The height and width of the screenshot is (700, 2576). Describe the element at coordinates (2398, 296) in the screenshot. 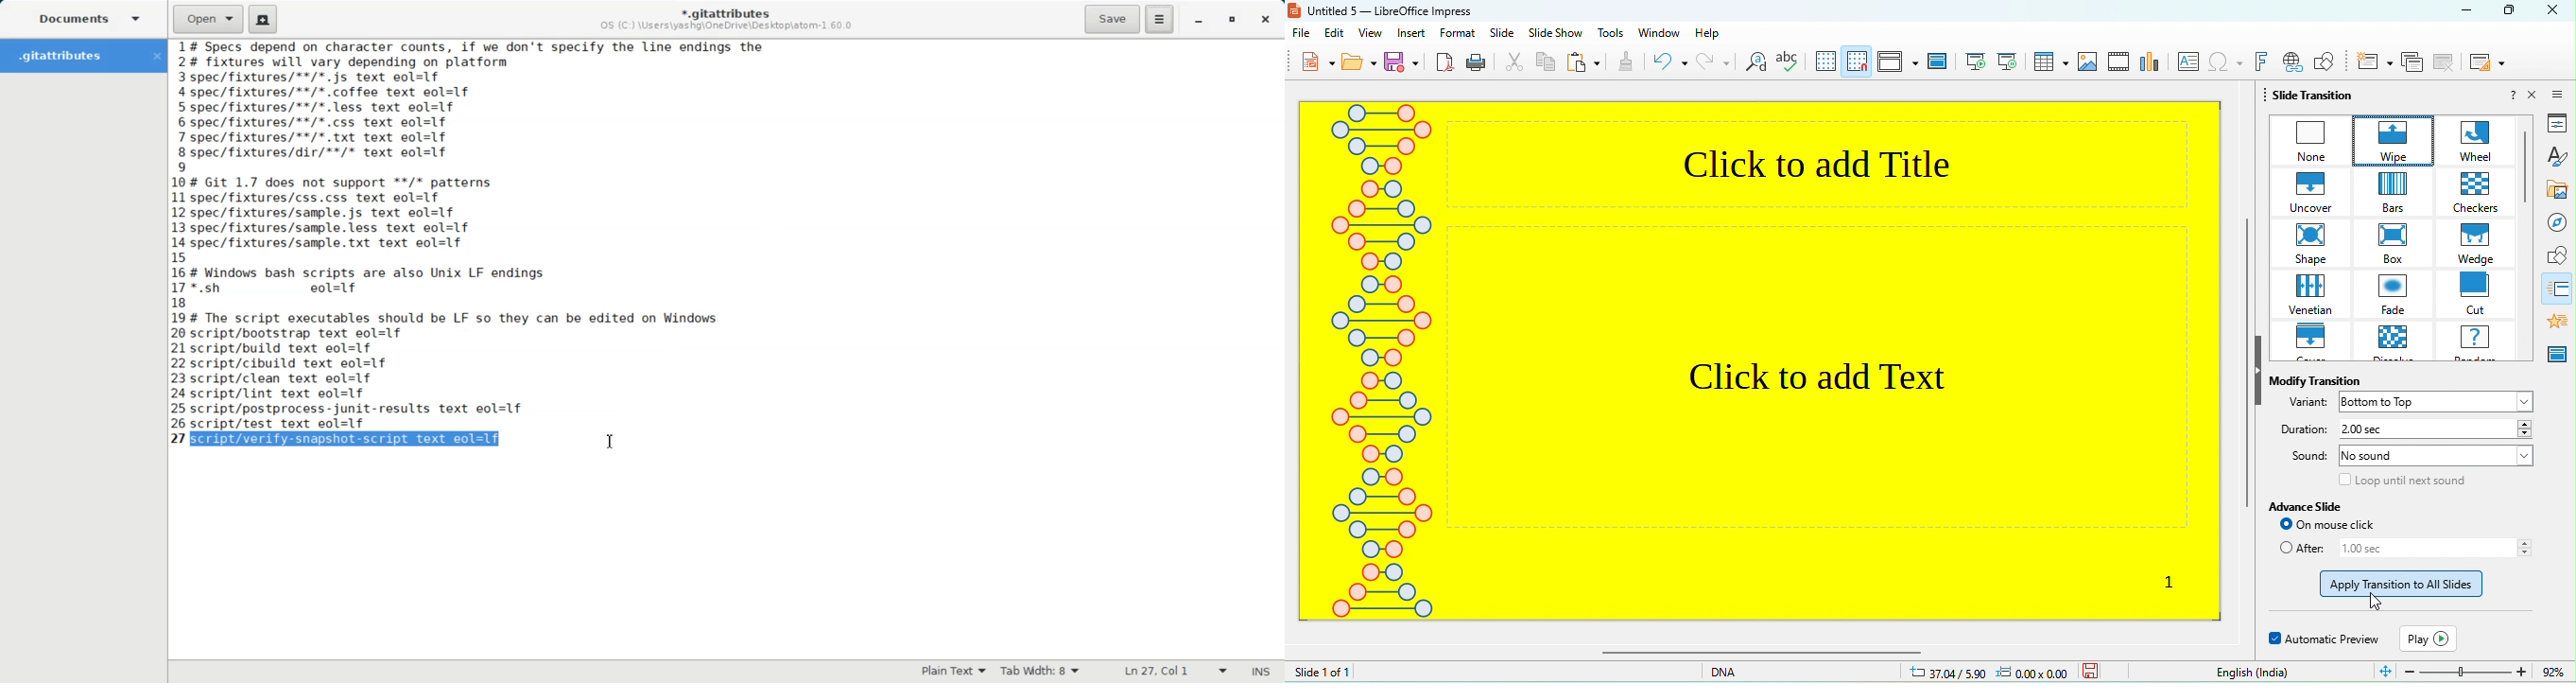

I see `fade` at that location.